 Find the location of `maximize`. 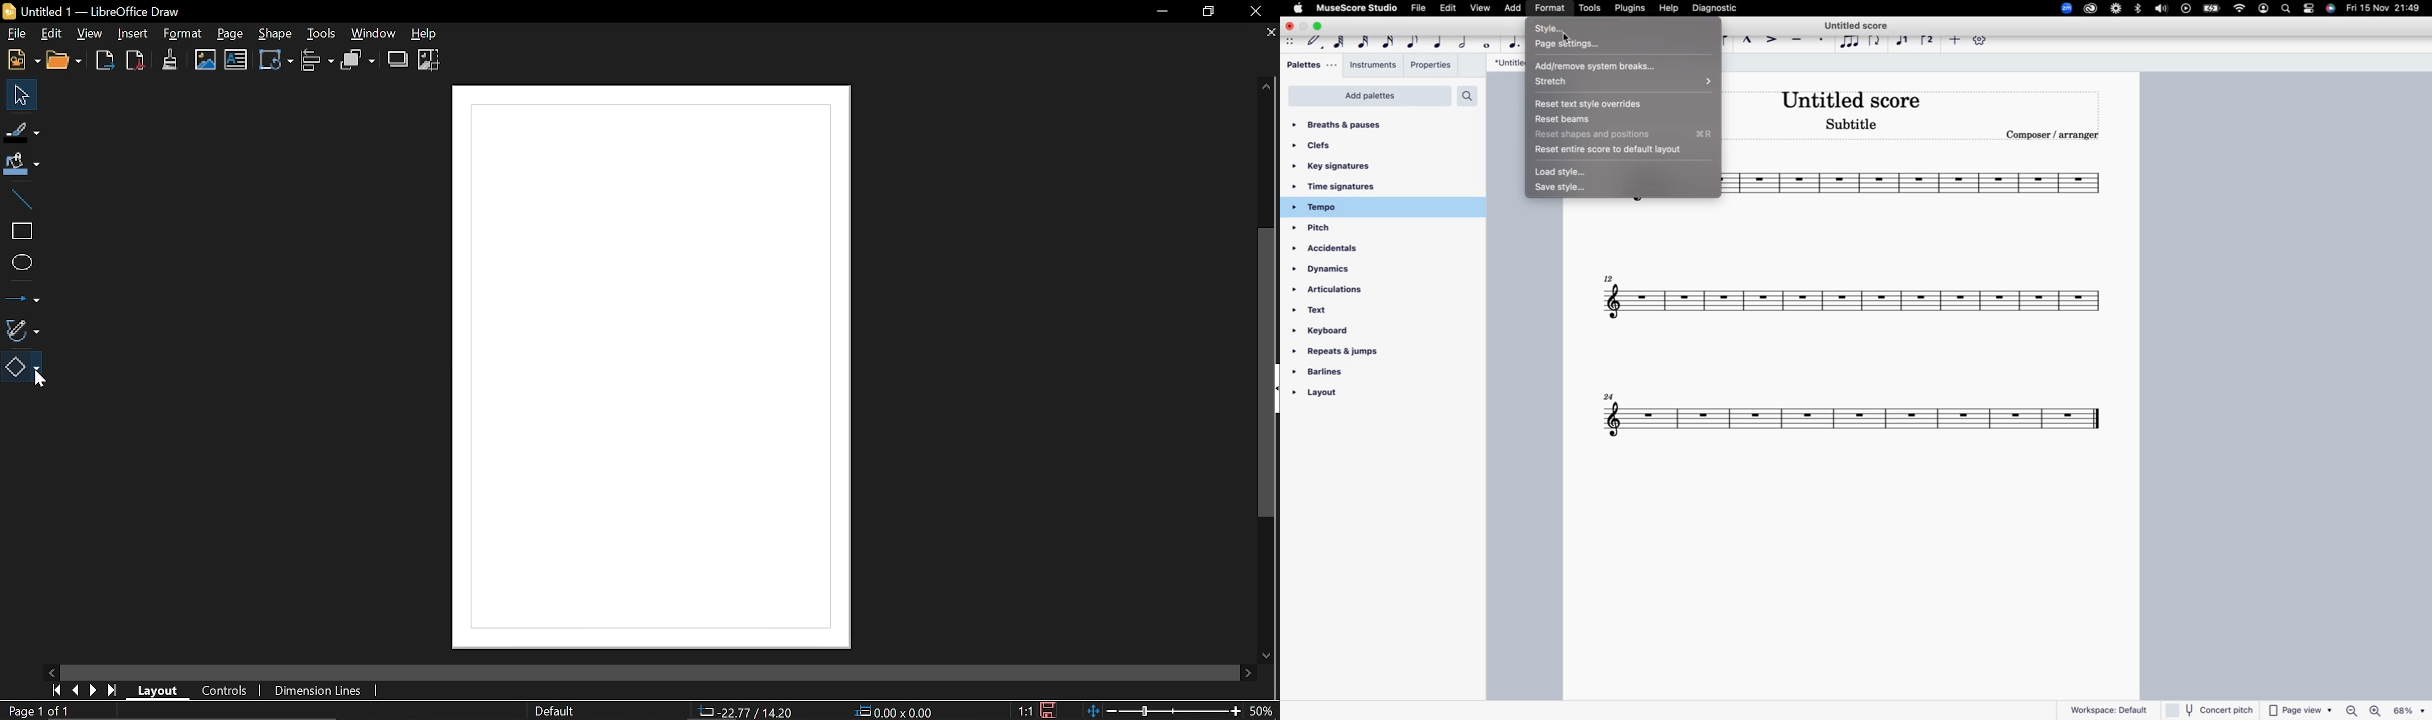

maximize is located at coordinates (1320, 26).